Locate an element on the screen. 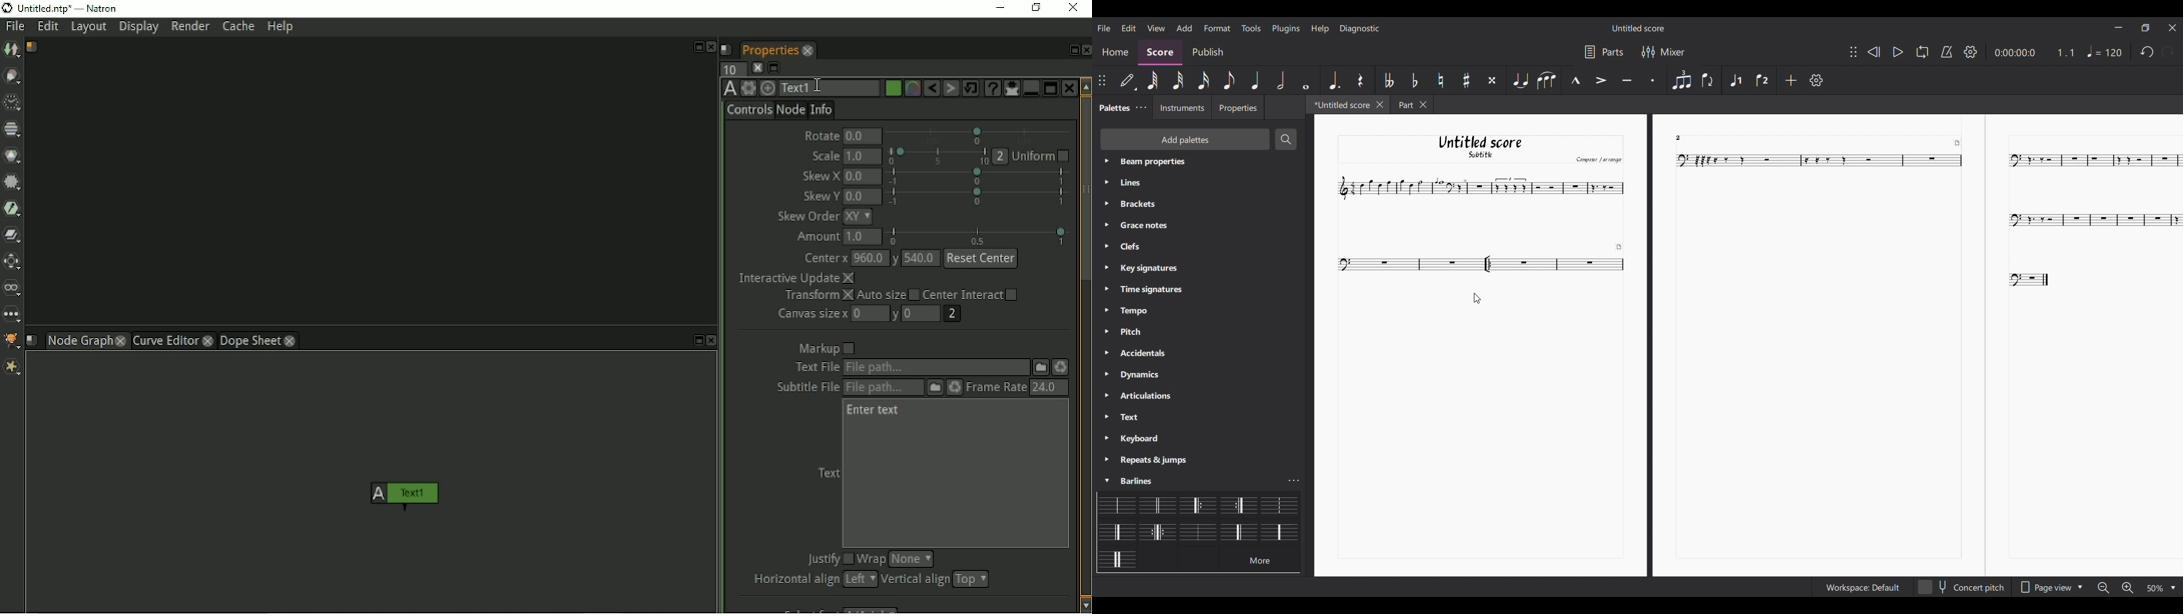 This screenshot has width=2184, height=616. Add menu is located at coordinates (1184, 28).